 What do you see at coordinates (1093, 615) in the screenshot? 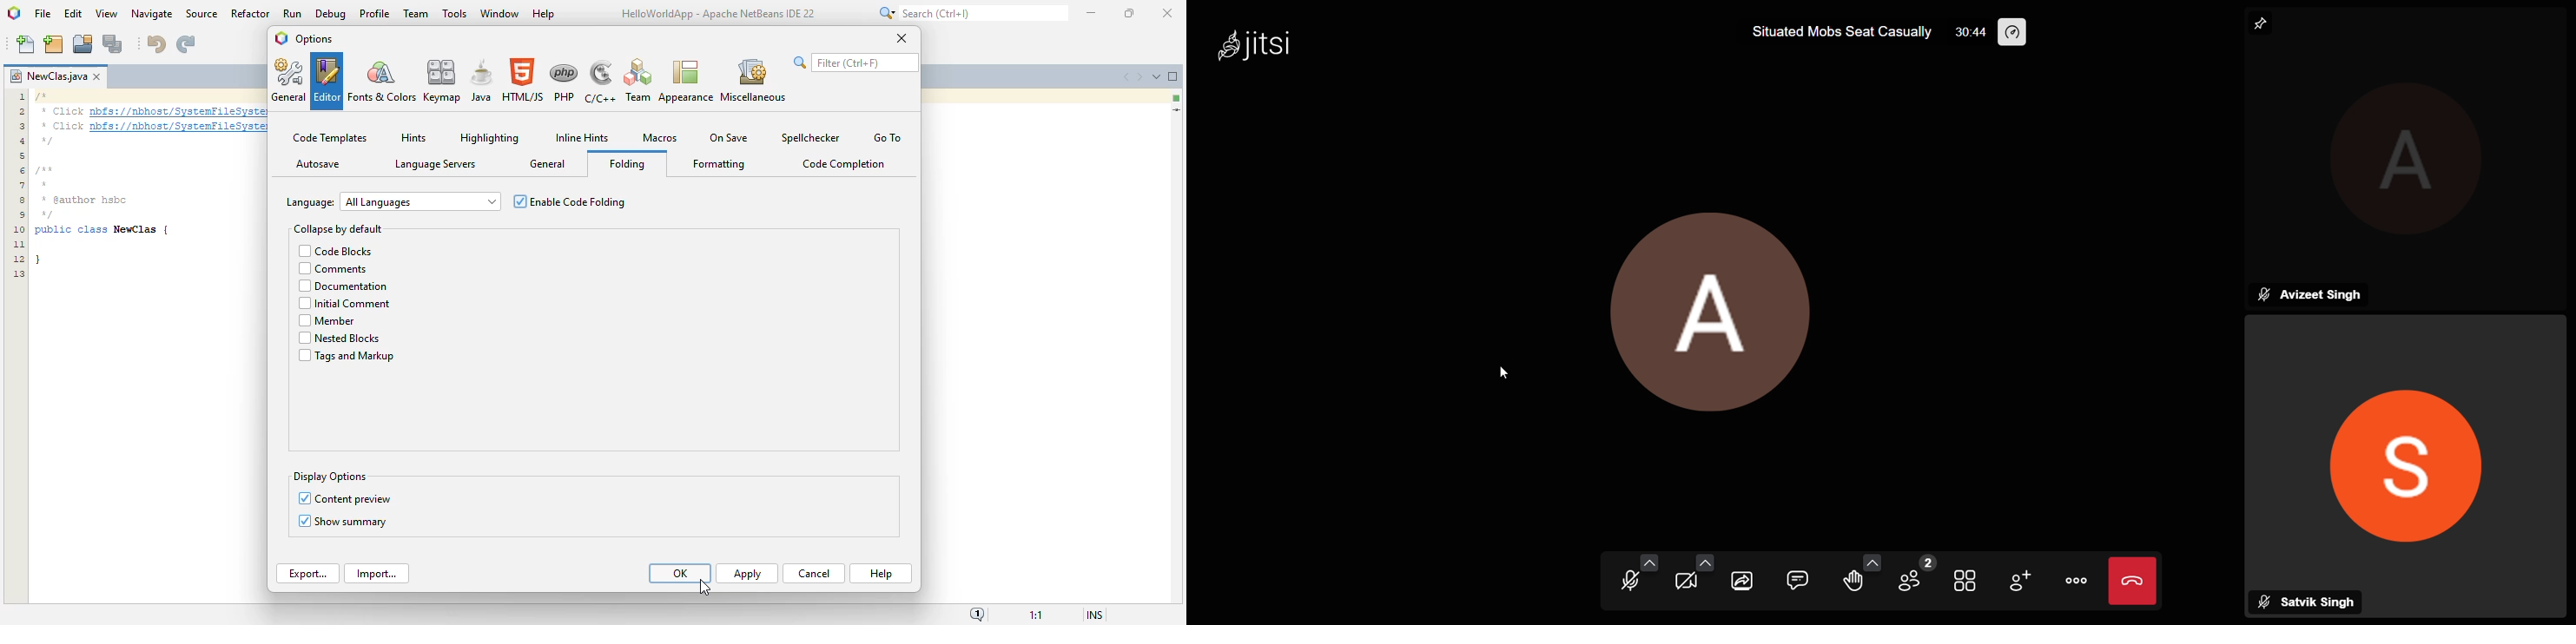
I see `insert mode` at bounding box center [1093, 615].